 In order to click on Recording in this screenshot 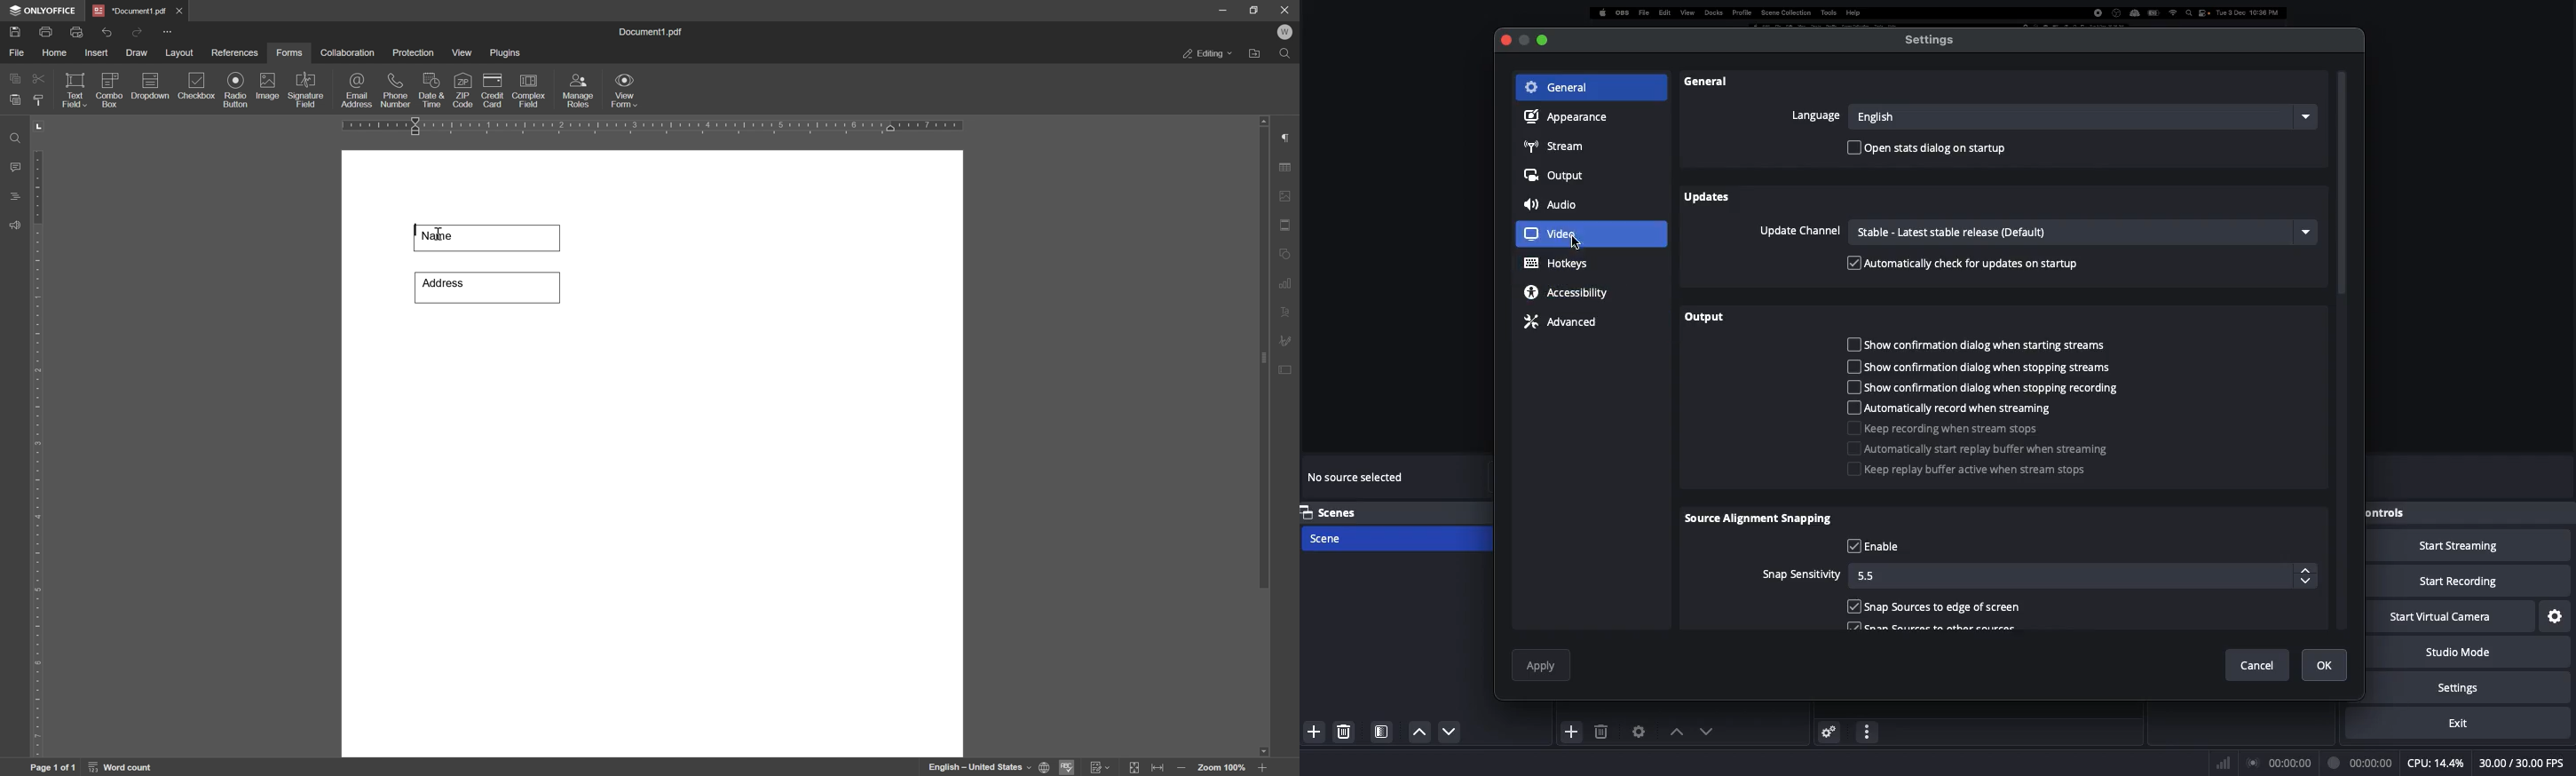, I will do `click(2358, 763)`.